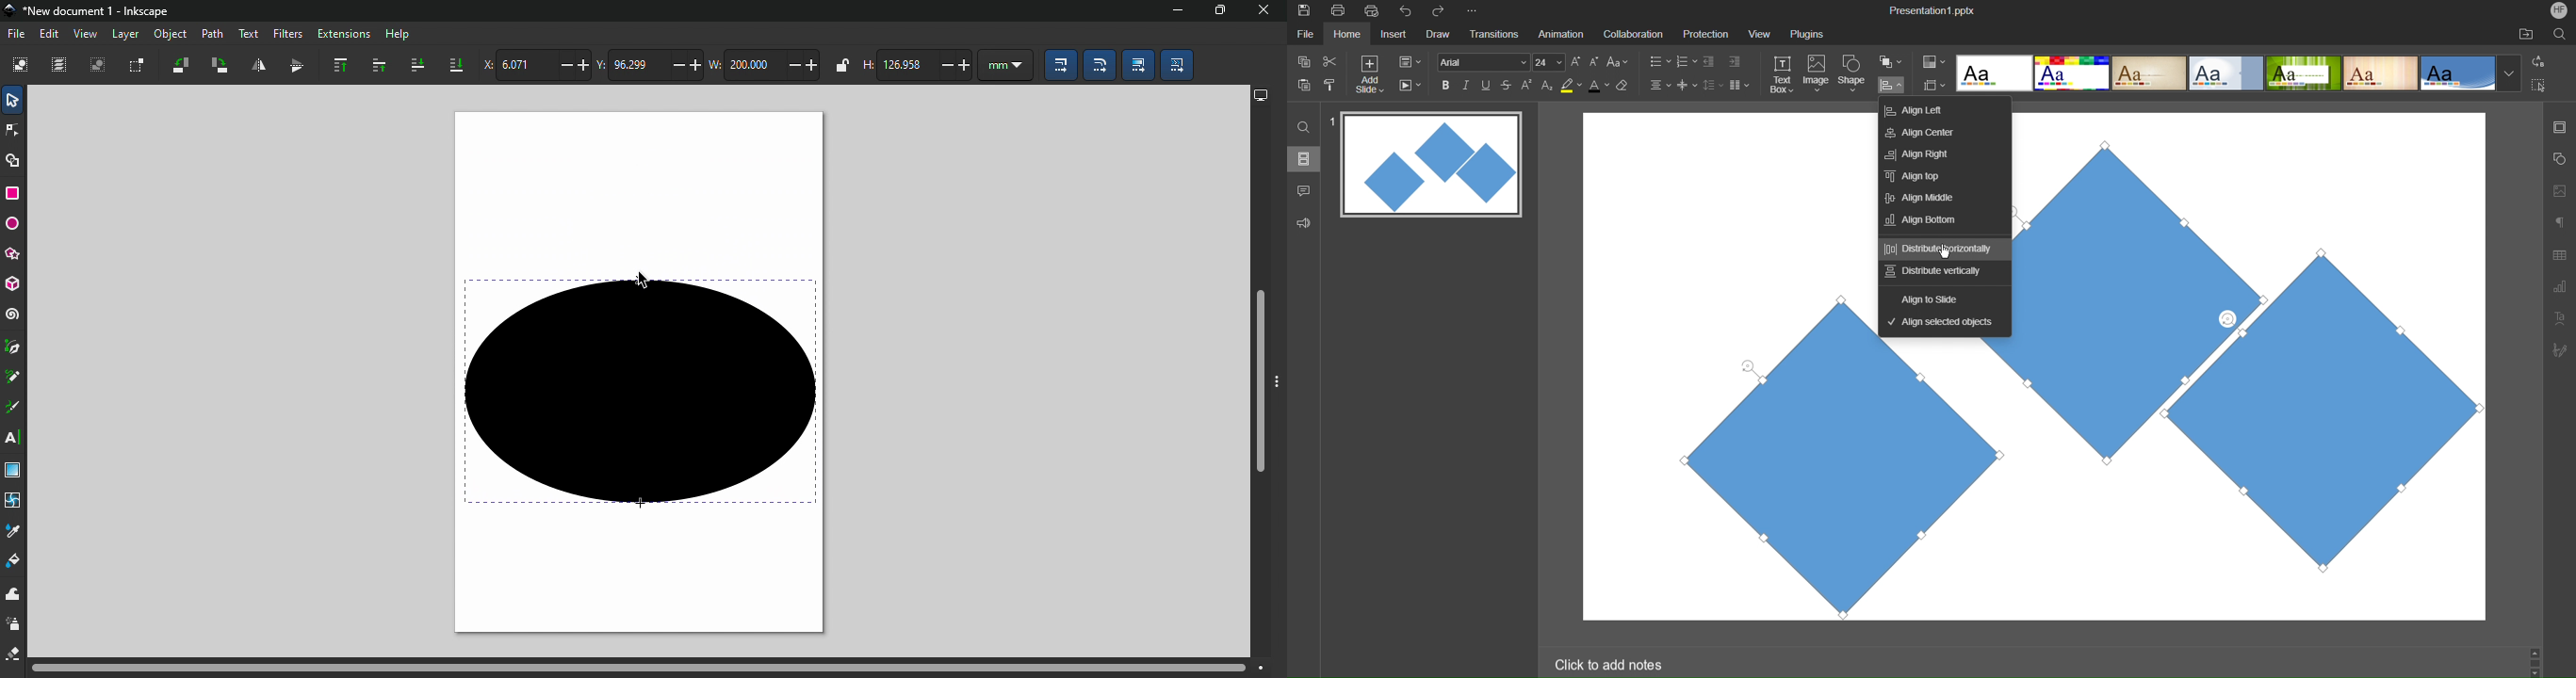 This screenshot has width=2576, height=700. I want to click on Text Color, so click(1599, 85).